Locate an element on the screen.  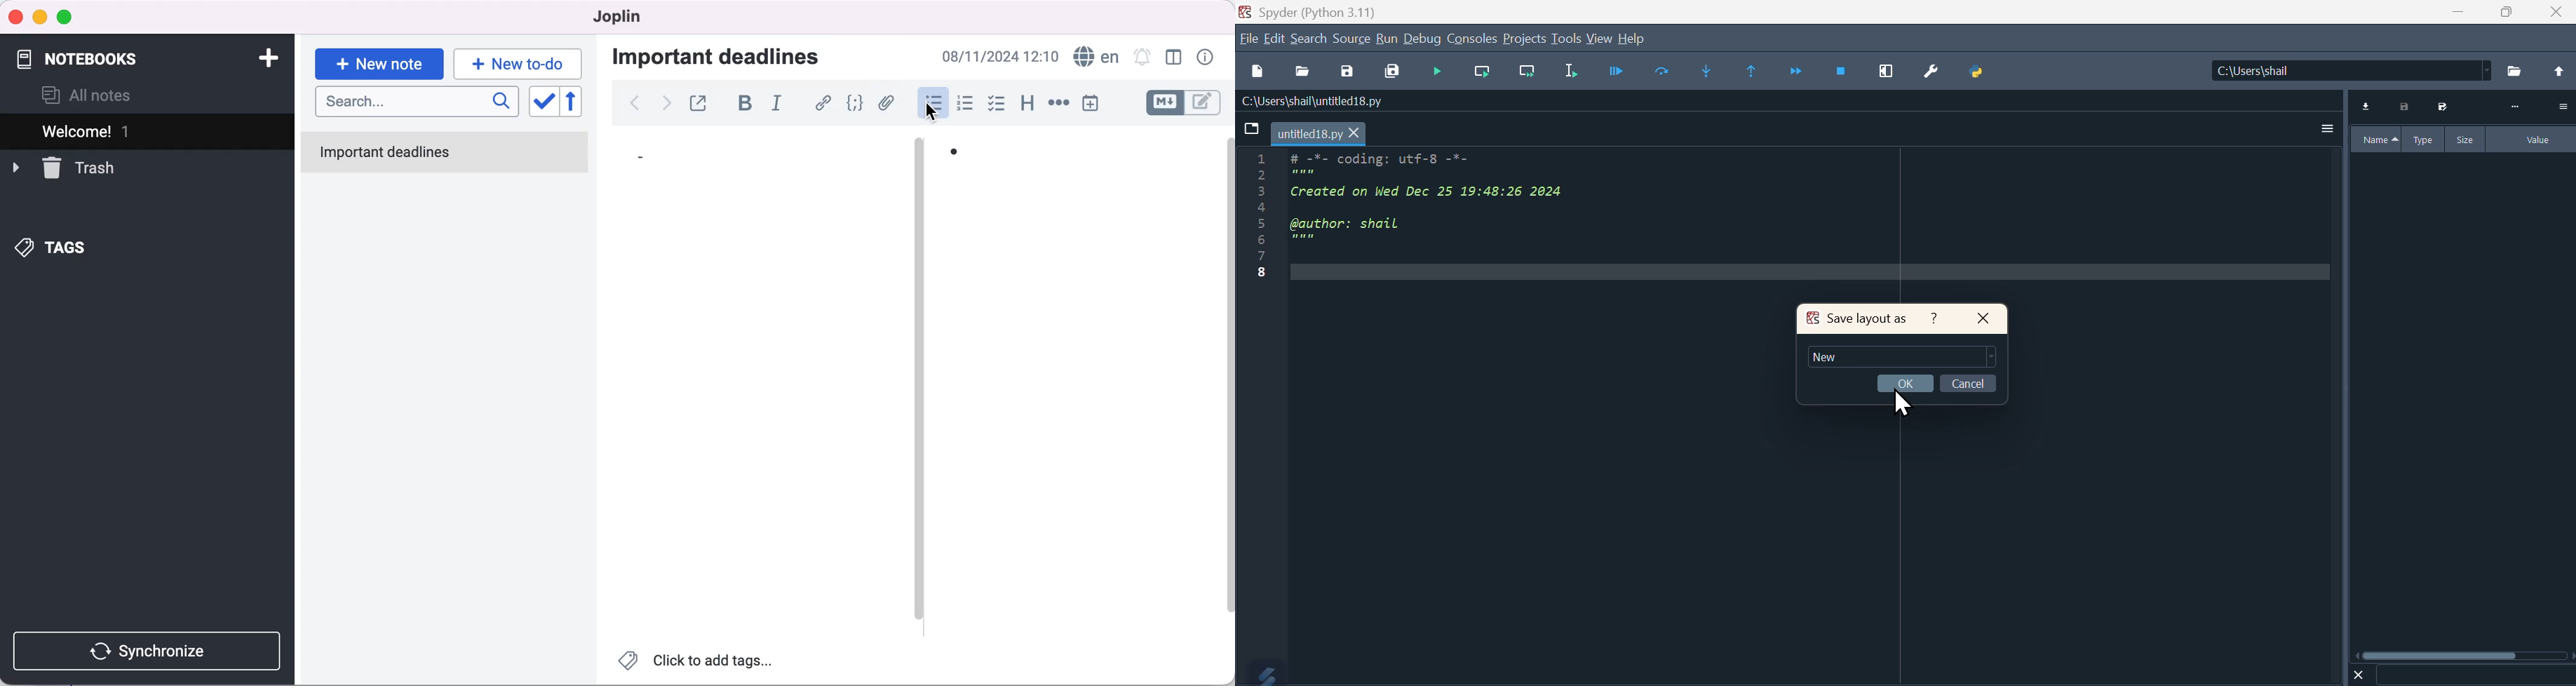
Spyder (Python 3.11) is located at coordinates (1307, 11).